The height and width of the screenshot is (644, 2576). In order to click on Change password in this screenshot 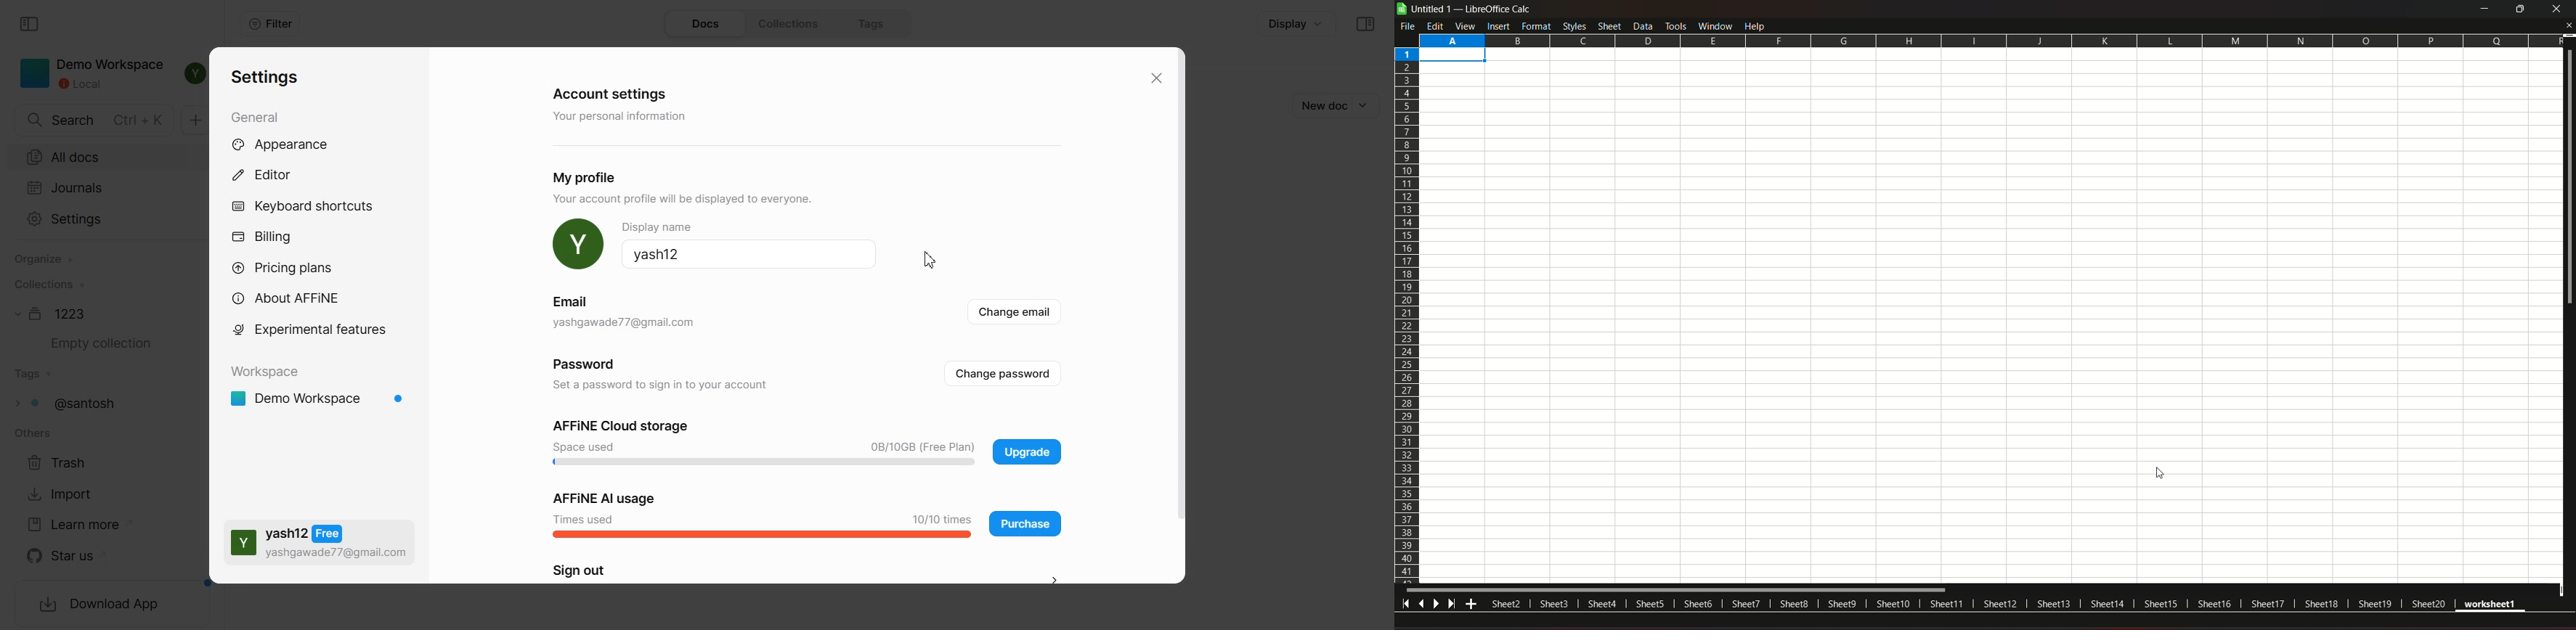, I will do `click(1007, 375)`.